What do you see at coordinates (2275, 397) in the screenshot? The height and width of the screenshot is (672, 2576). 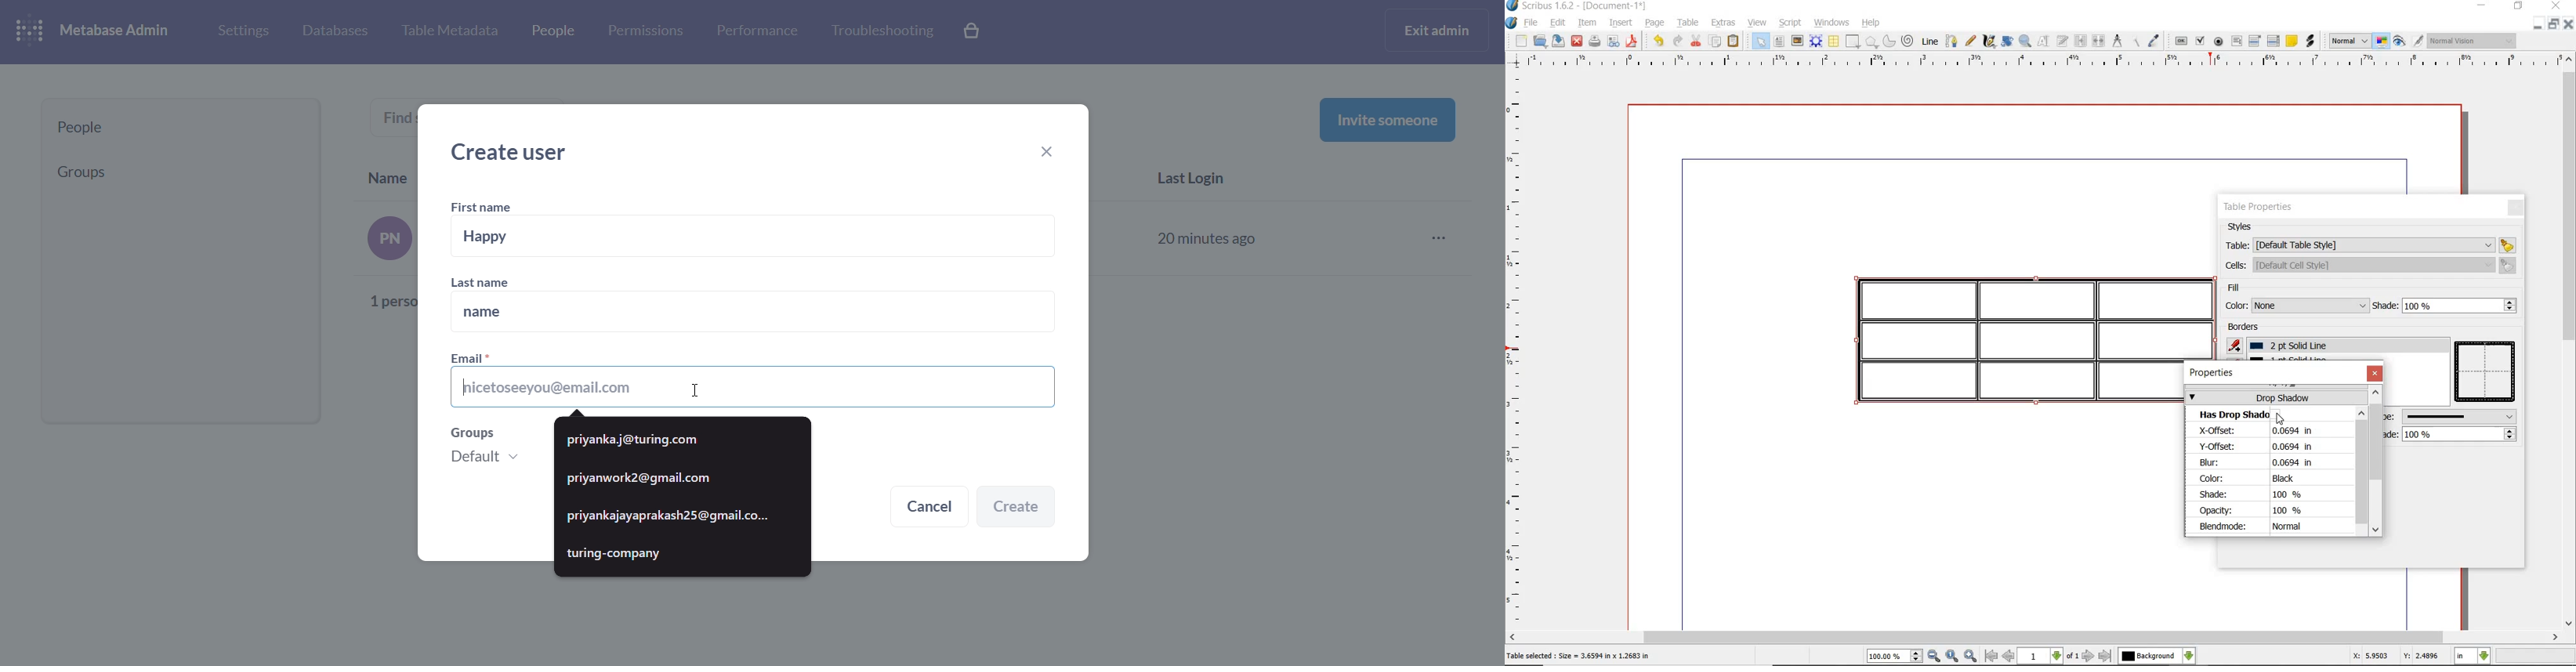 I see `drop shadow` at bounding box center [2275, 397].